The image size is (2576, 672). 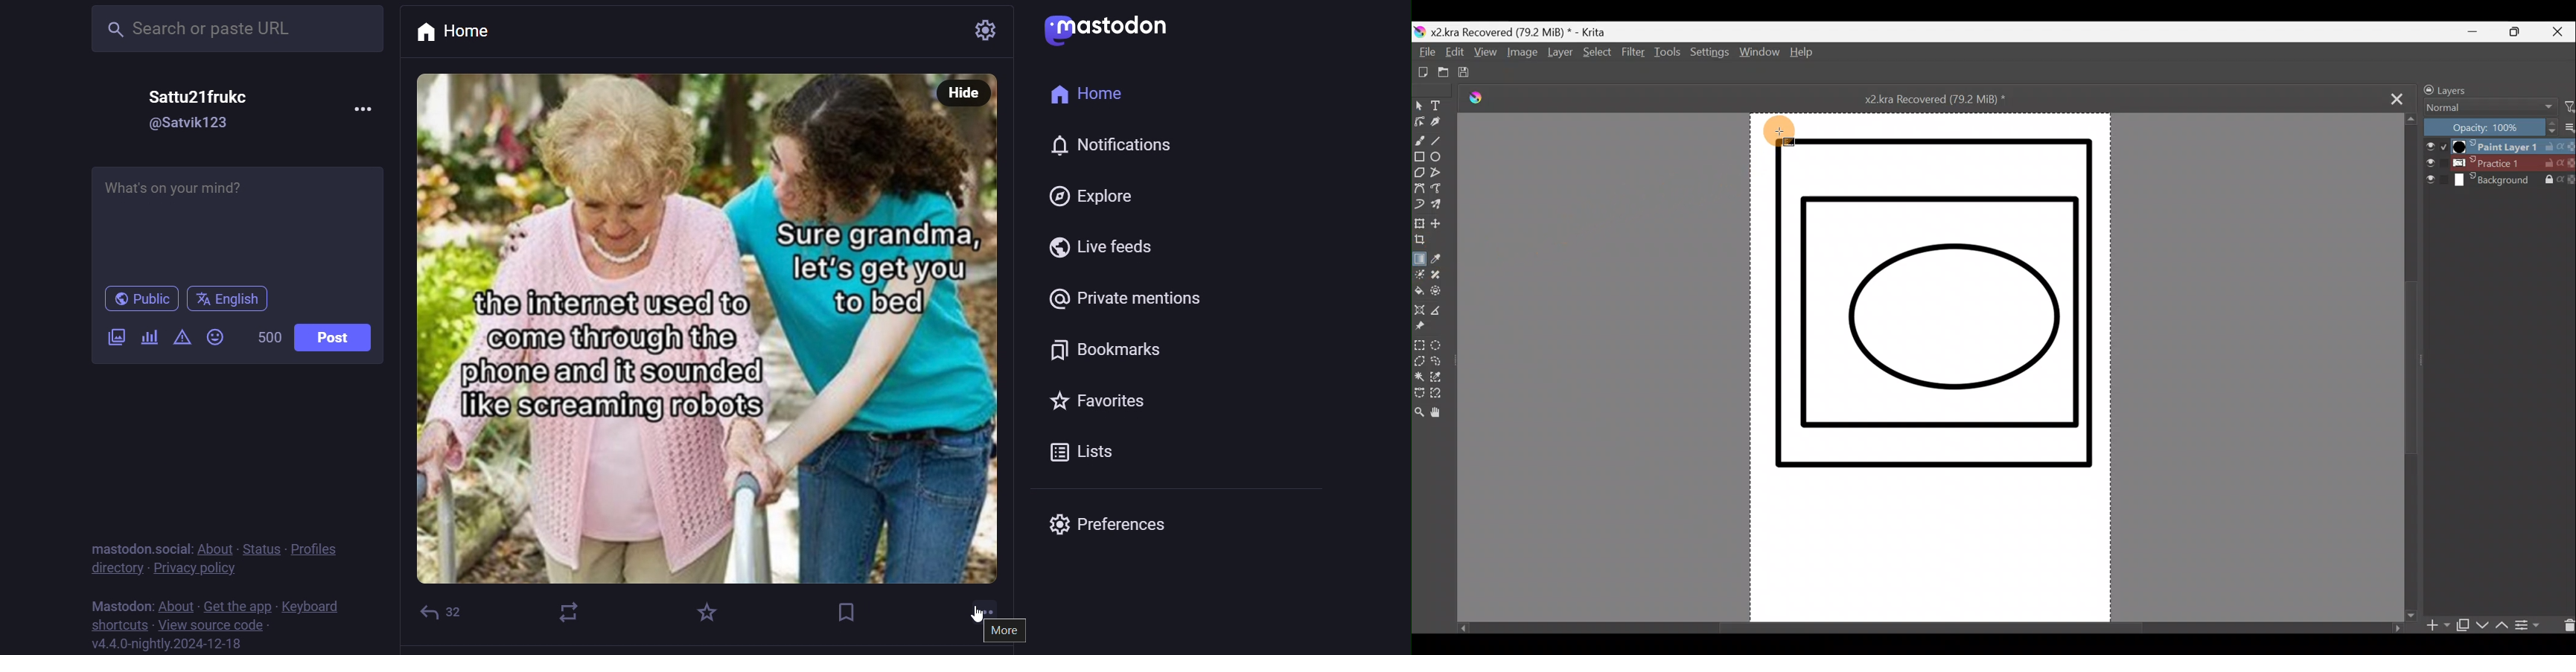 What do you see at coordinates (972, 29) in the screenshot?
I see `setting` at bounding box center [972, 29].